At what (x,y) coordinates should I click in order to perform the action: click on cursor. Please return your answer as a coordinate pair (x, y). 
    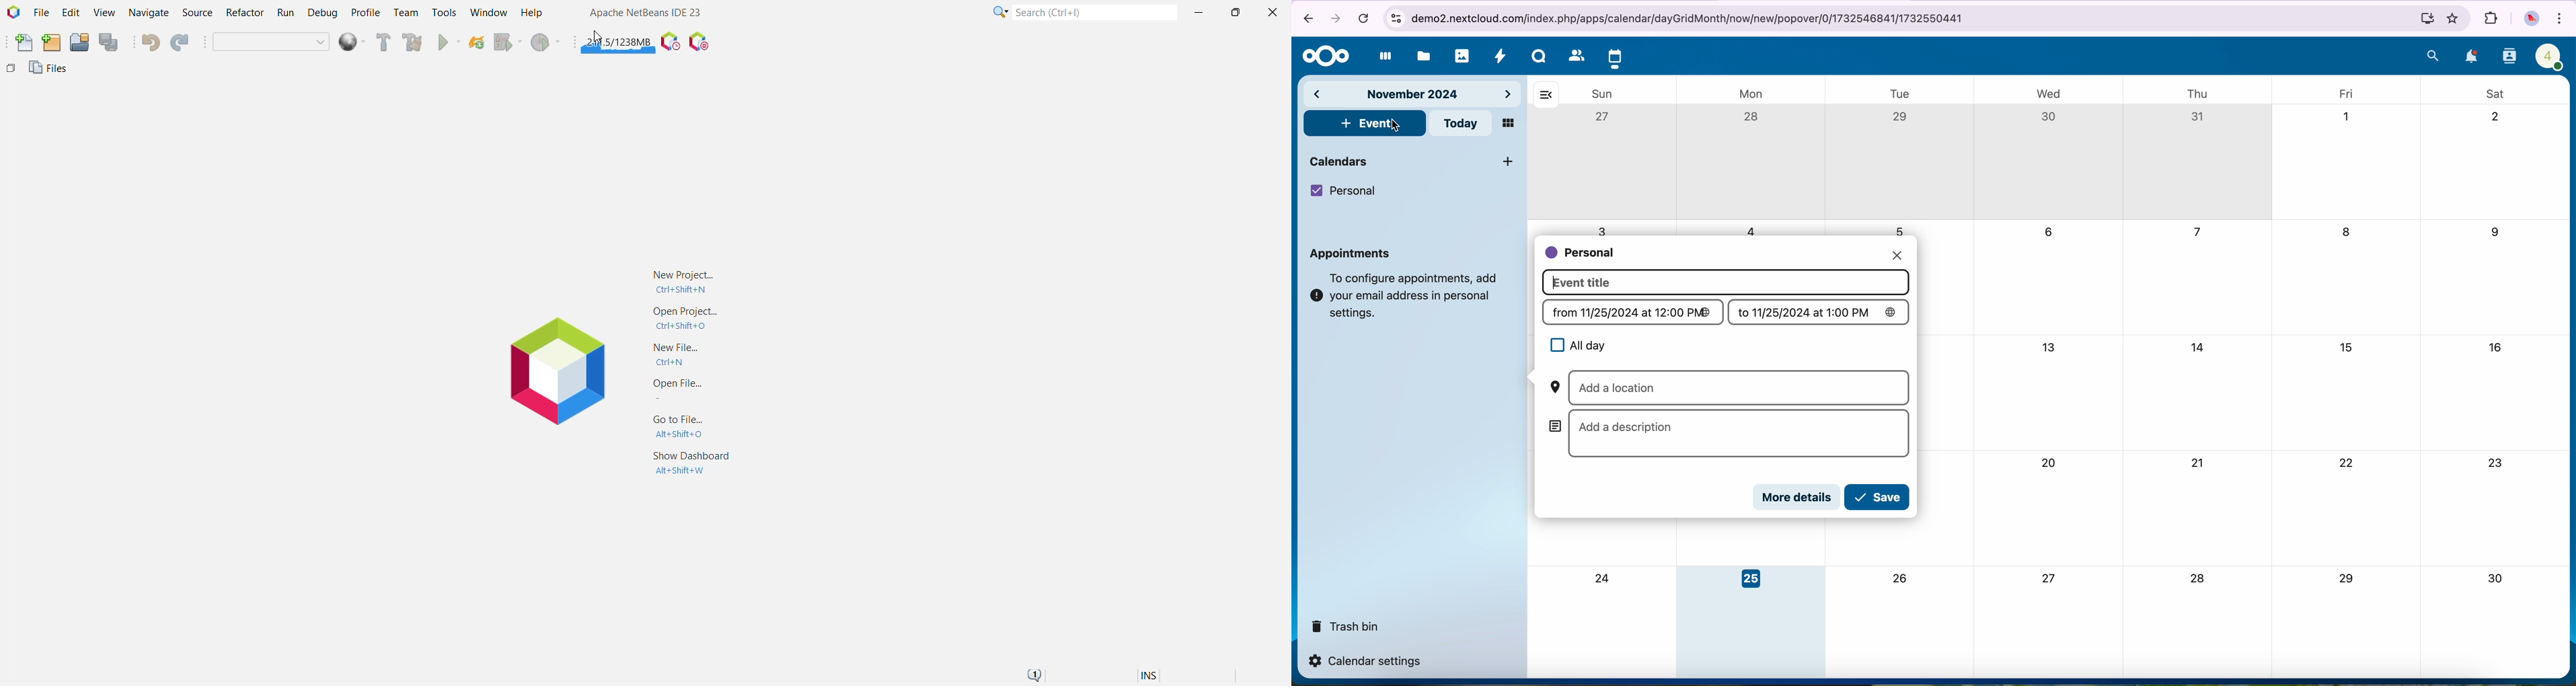
    Looking at the image, I should click on (444, 17).